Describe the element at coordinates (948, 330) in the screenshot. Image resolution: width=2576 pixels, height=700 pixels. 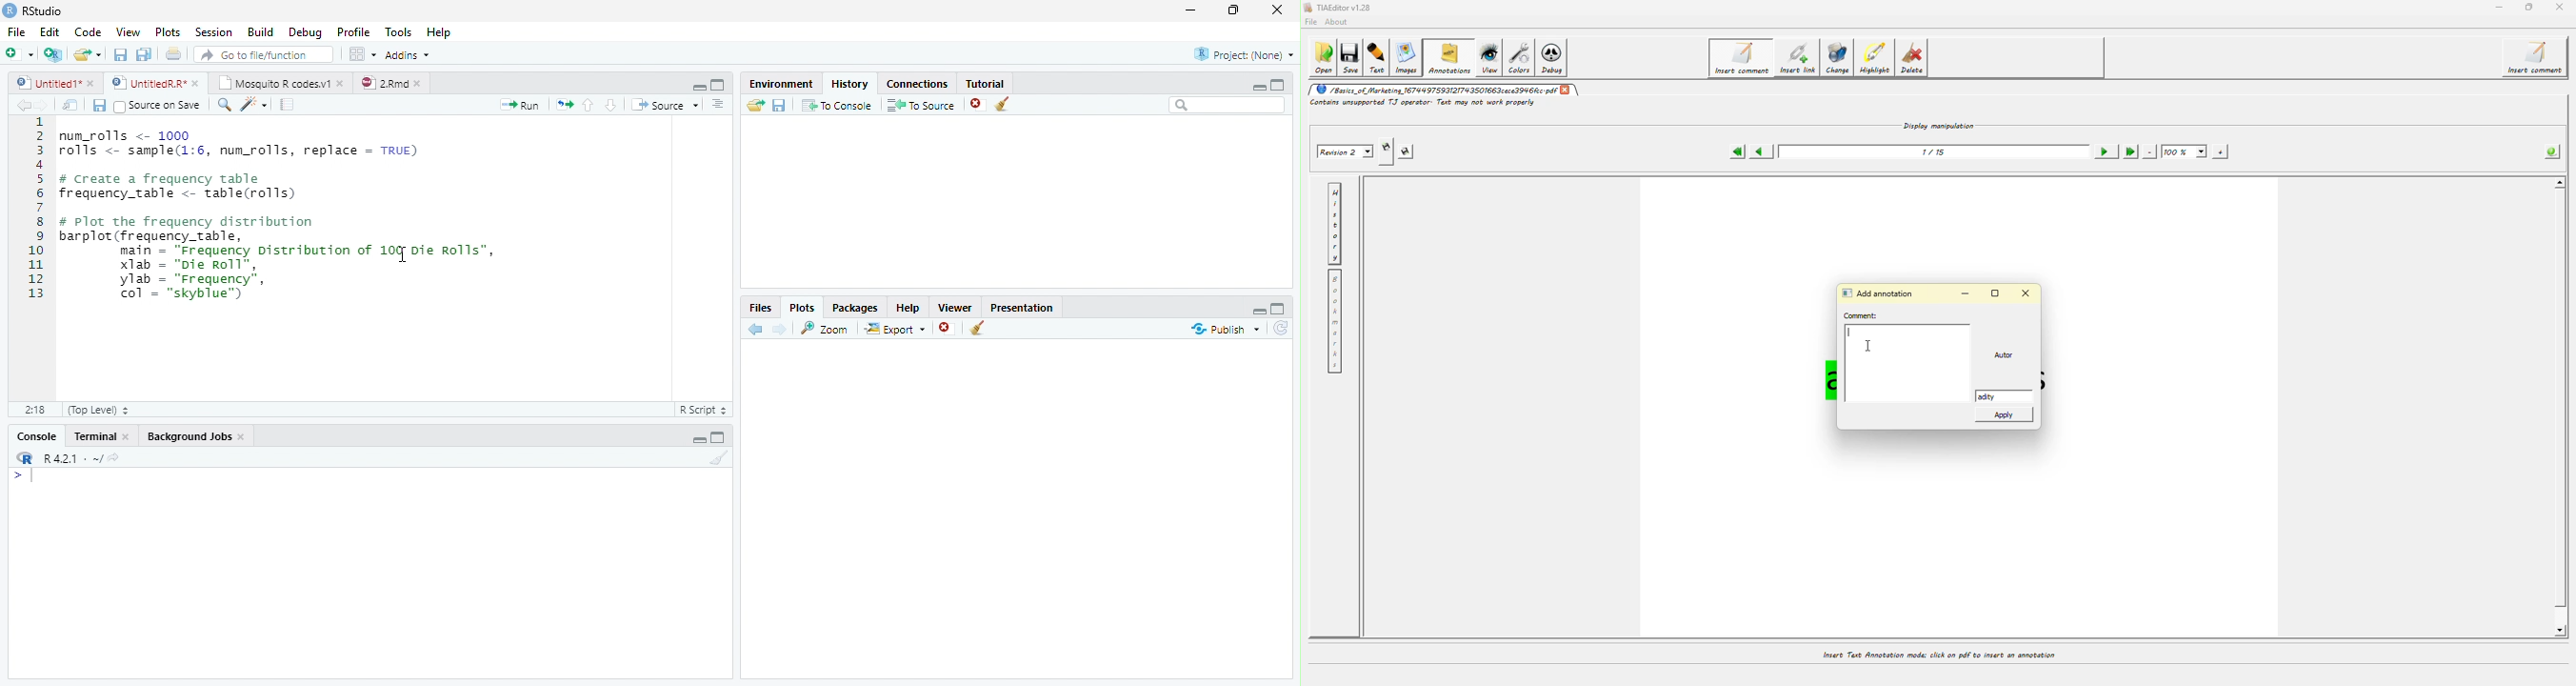
I see `Remove Selected` at that location.